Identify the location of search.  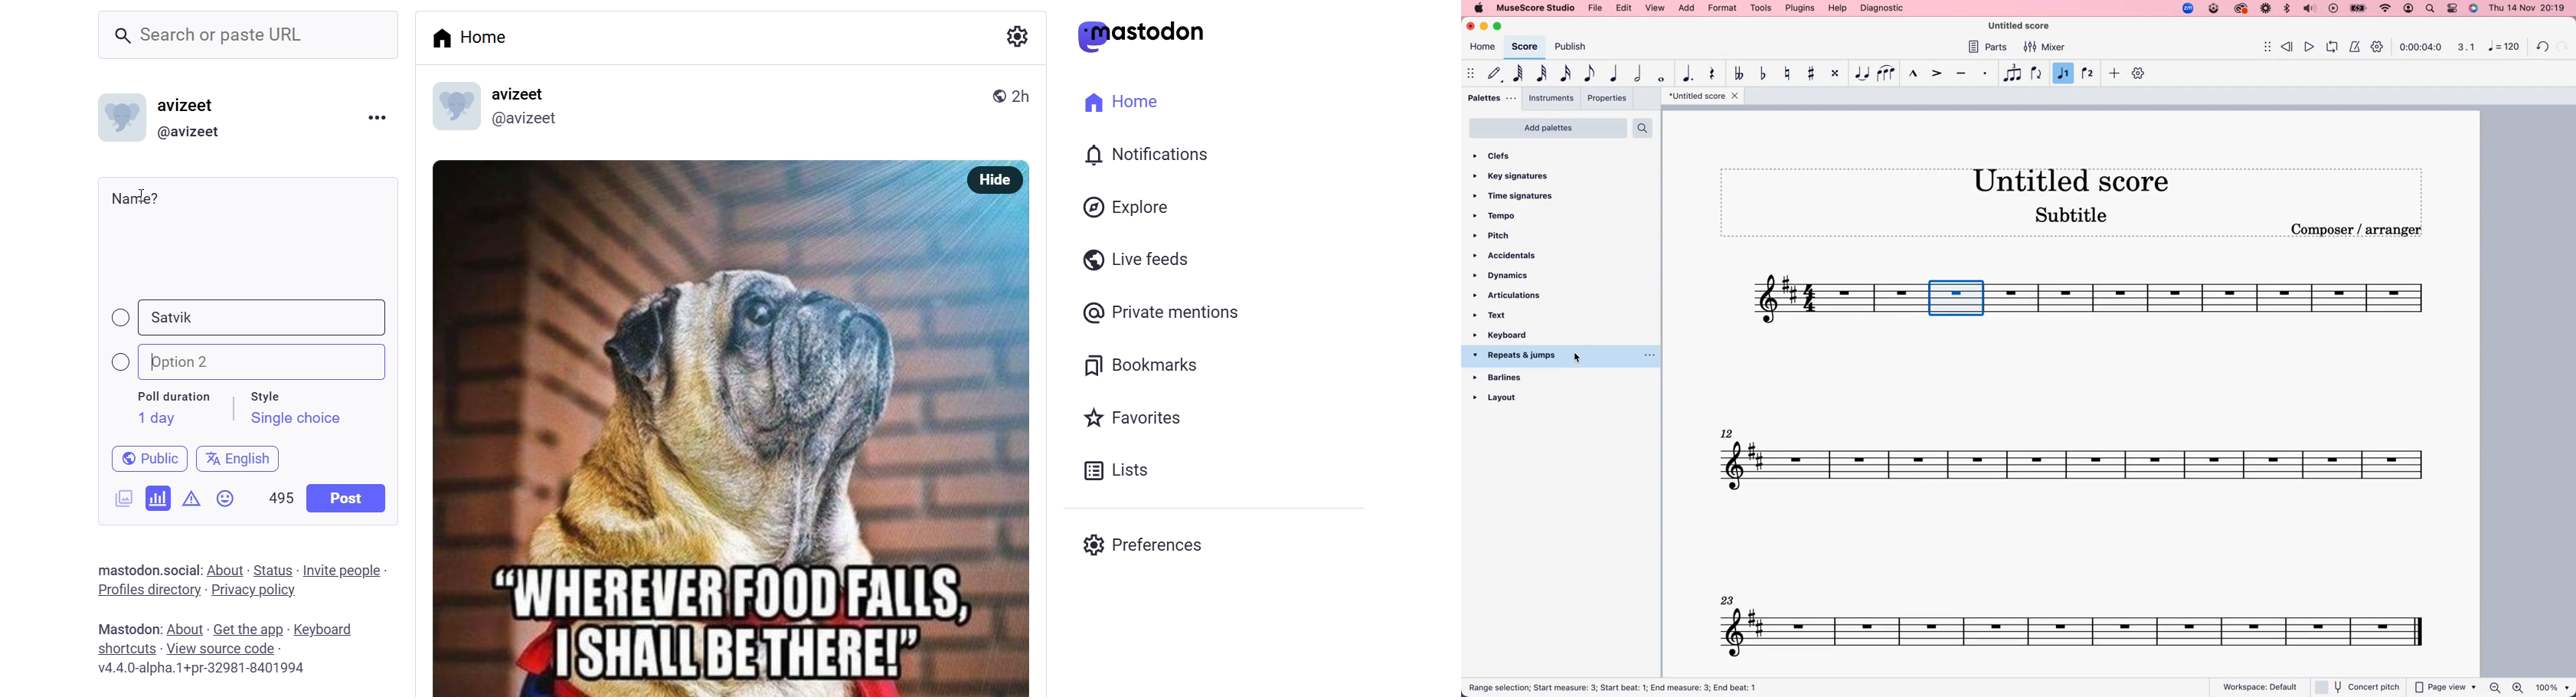
(1644, 128).